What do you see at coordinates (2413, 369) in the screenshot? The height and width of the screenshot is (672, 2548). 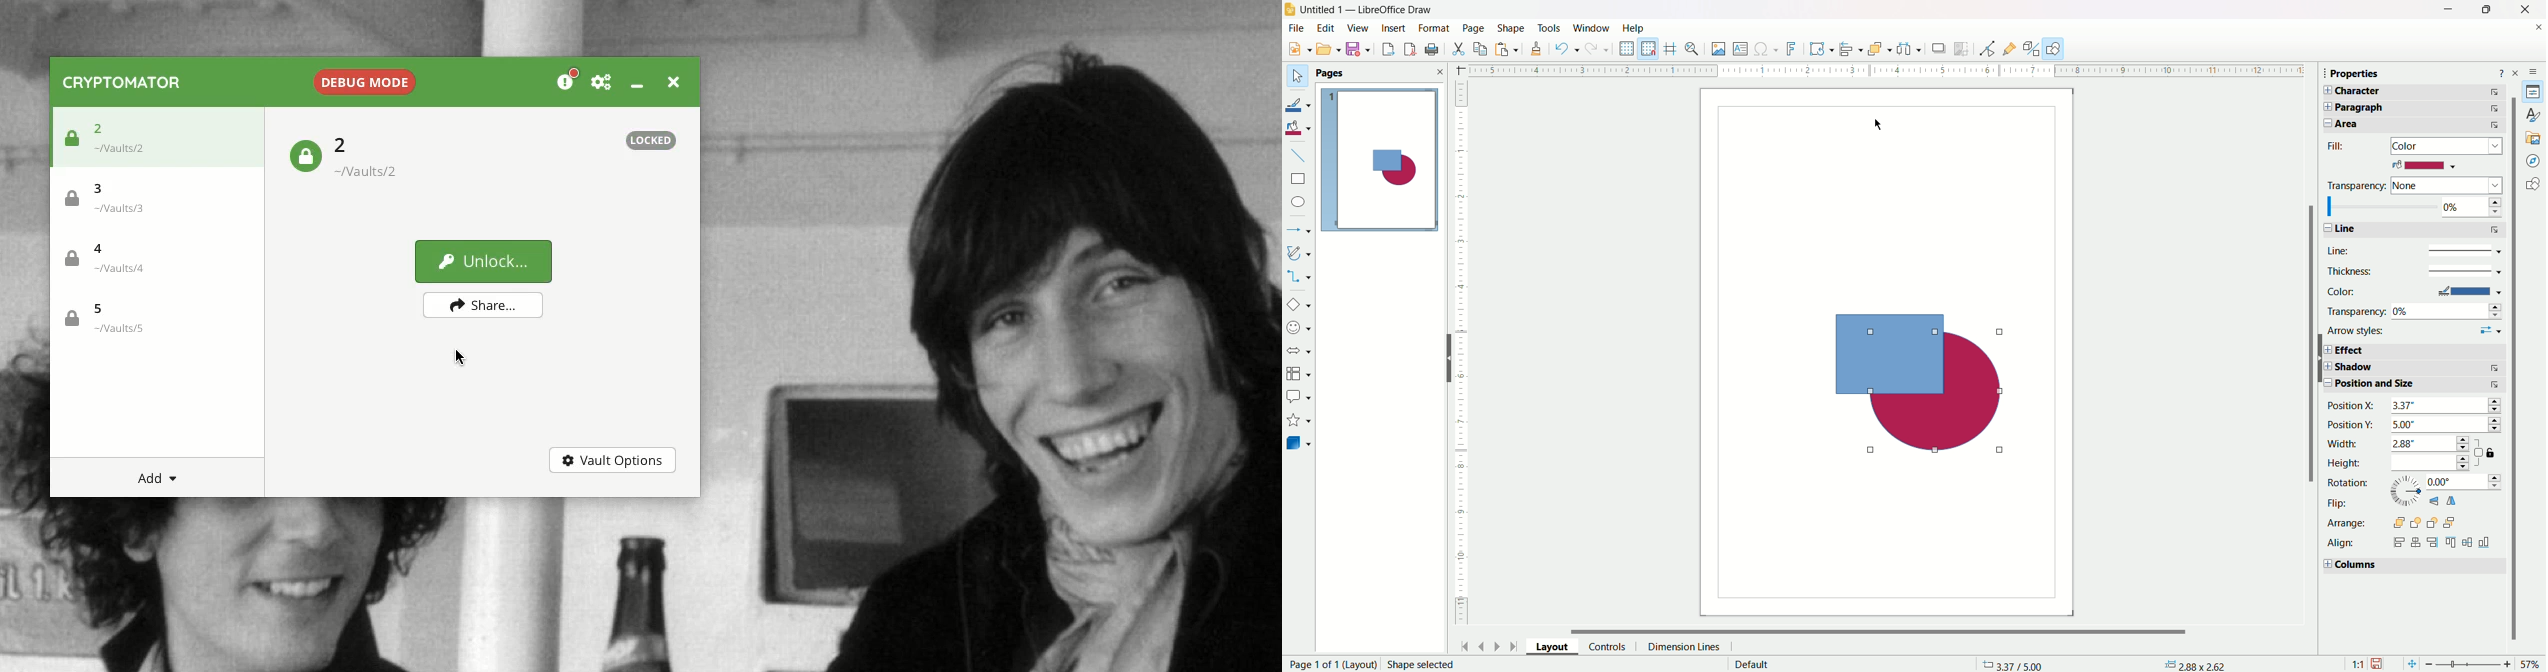 I see `shadow` at bounding box center [2413, 369].